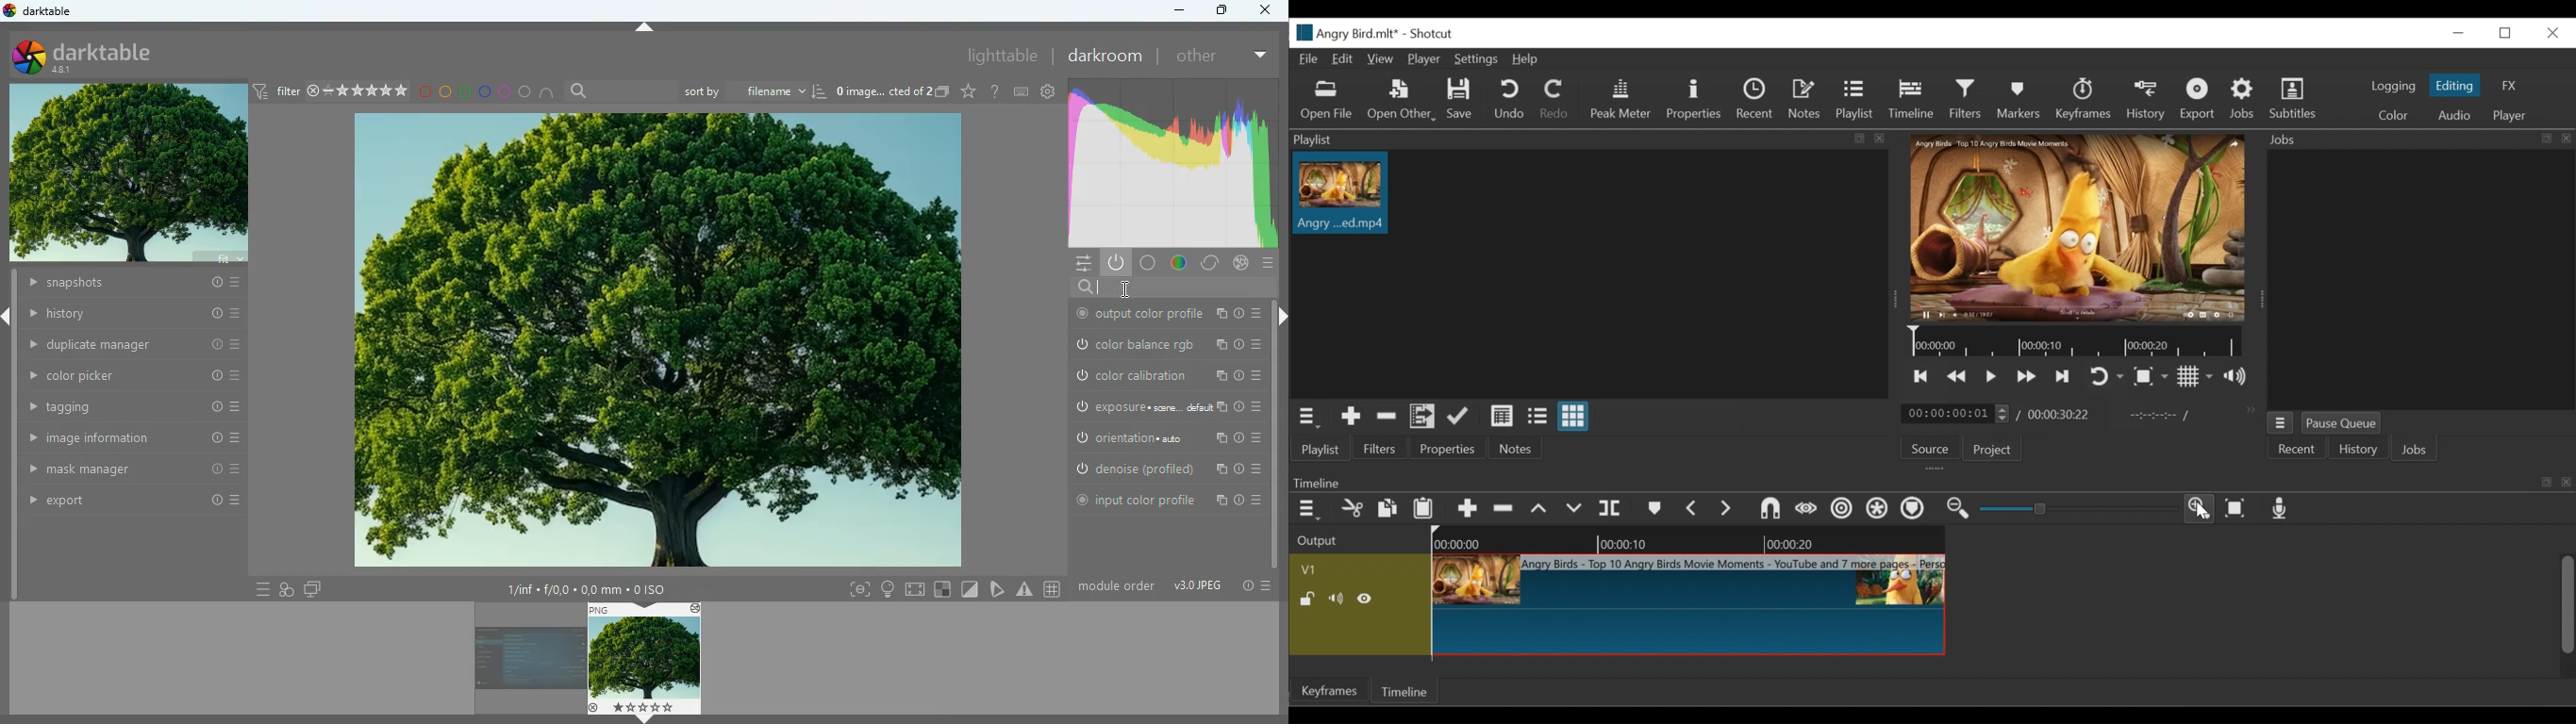 This screenshot has height=728, width=2576. I want to click on module order, so click(1117, 587).